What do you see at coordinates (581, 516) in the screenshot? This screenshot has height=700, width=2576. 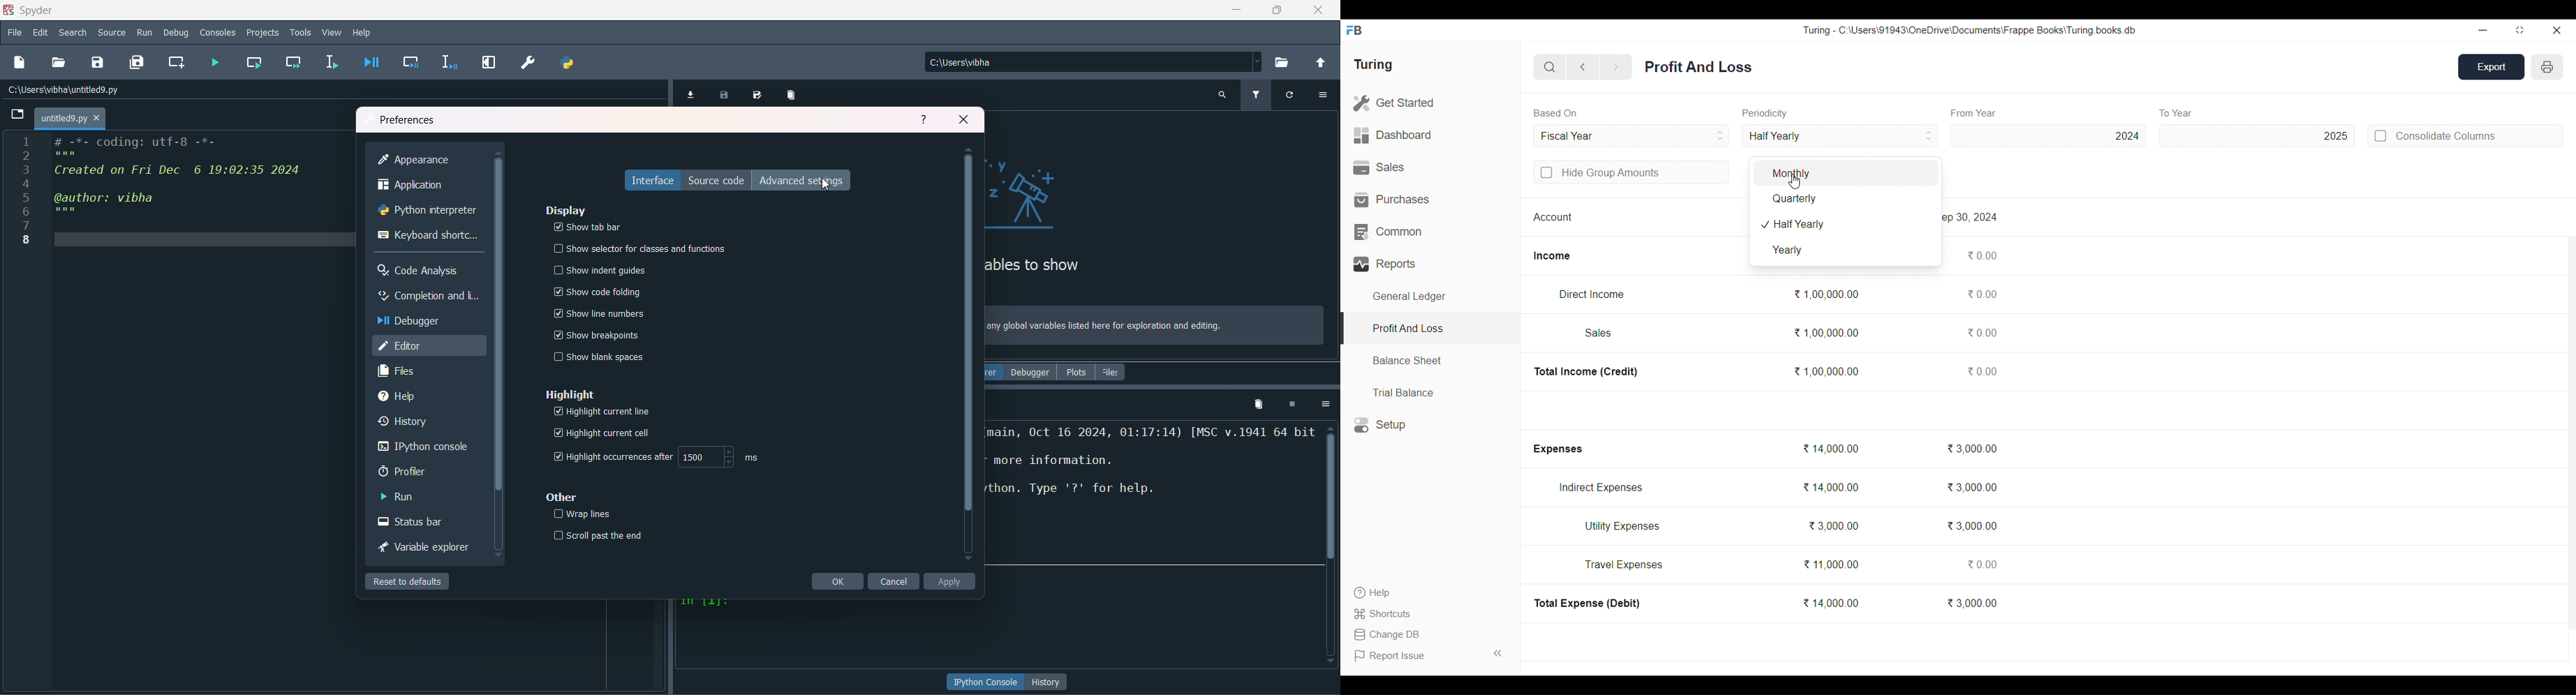 I see `wraplines` at bounding box center [581, 516].